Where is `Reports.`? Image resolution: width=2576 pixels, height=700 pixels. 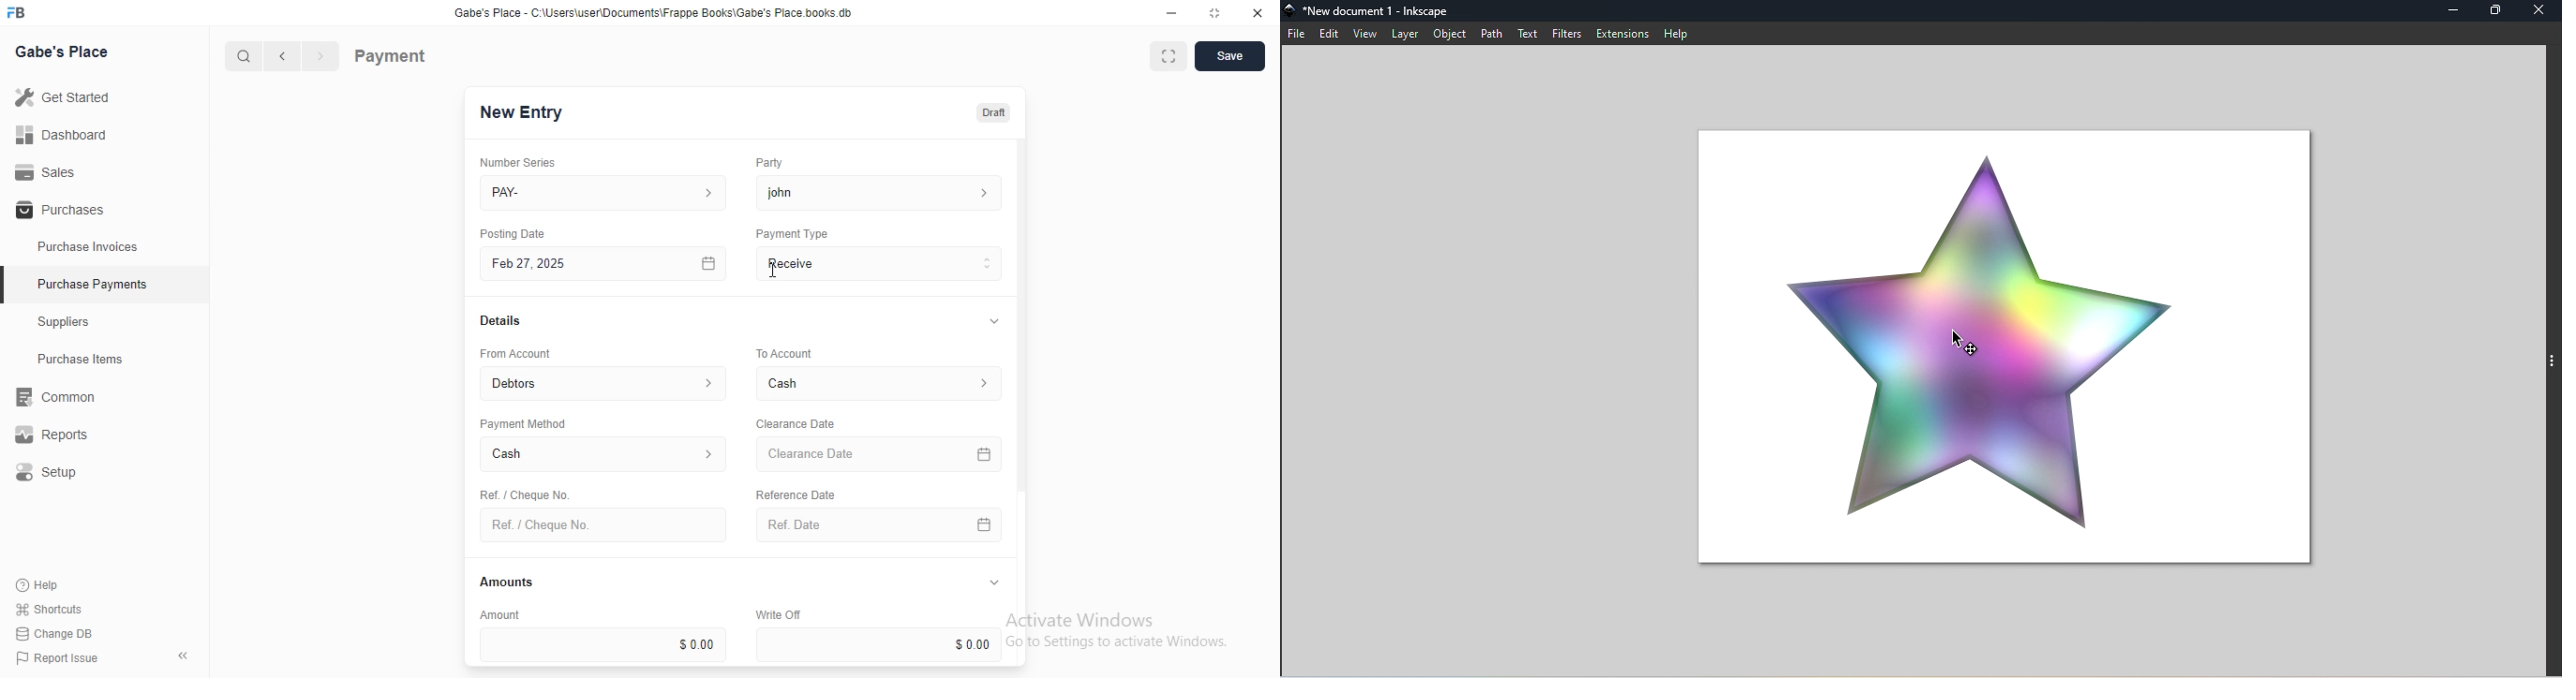 Reports. is located at coordinates (59, 435).